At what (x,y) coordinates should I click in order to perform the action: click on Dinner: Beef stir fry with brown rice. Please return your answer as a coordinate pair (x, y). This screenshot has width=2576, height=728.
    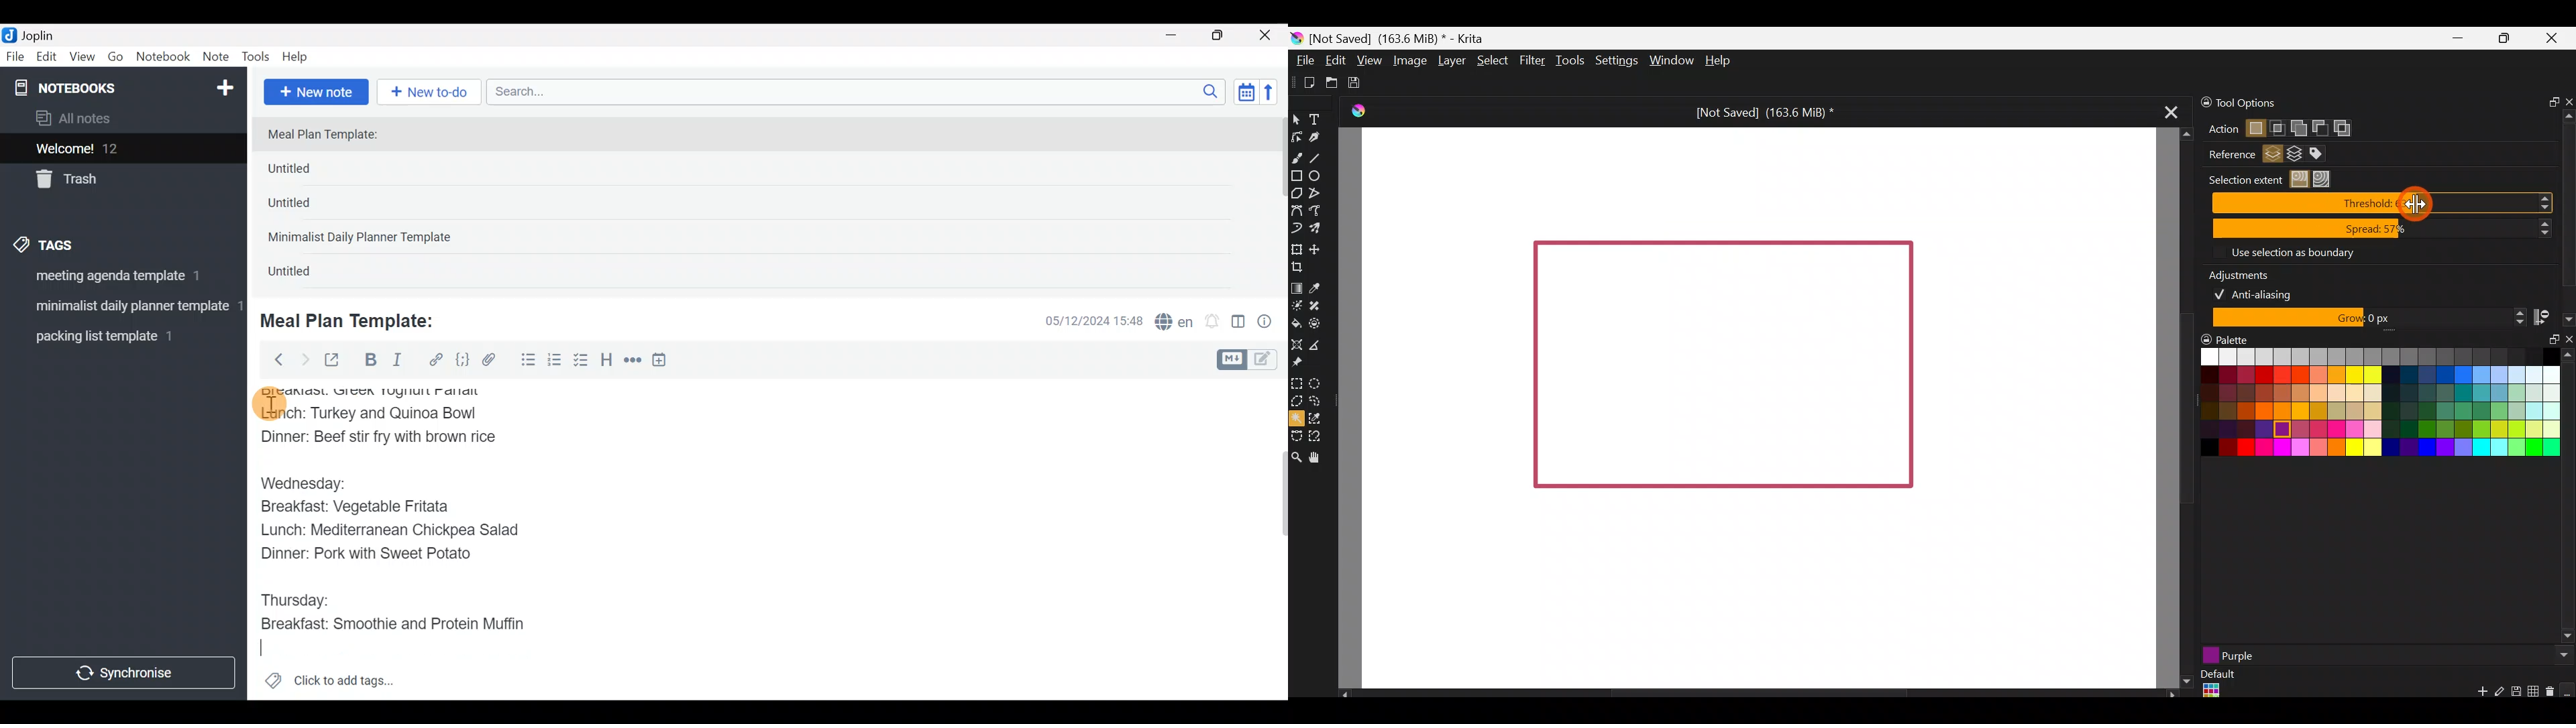
    Looking at the image, I should click on (381, 440).